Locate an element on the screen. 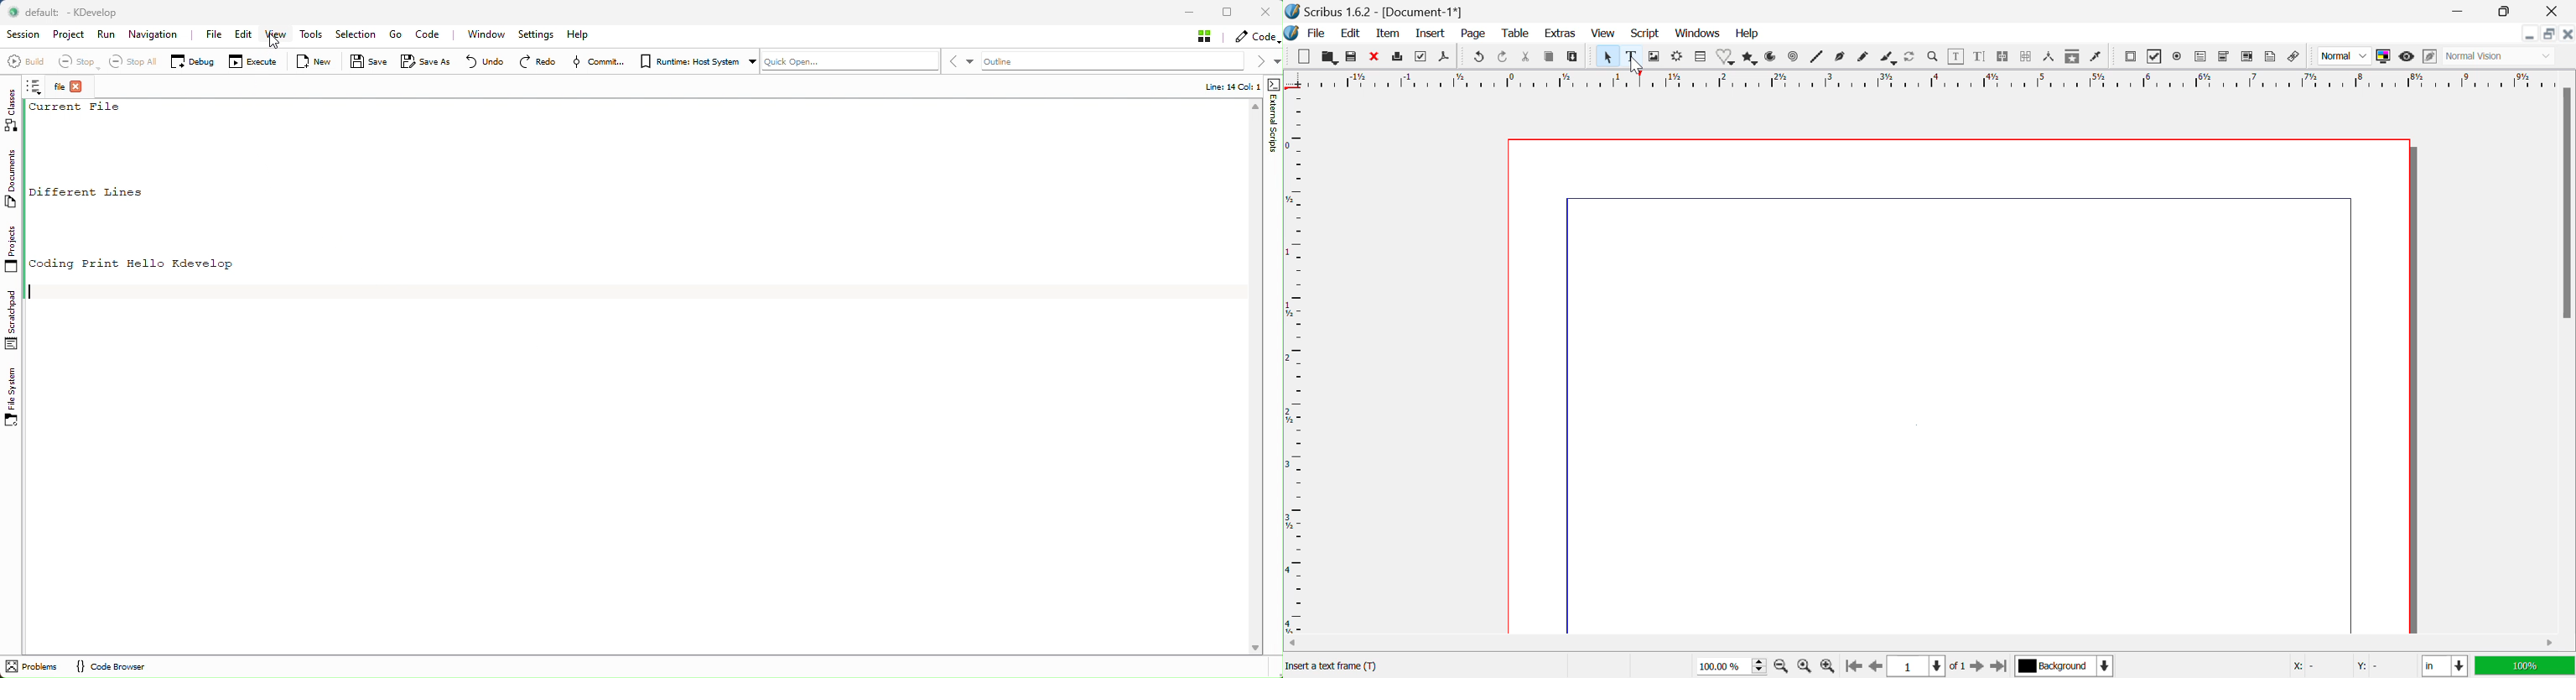  Pdf List box is located at coordinates (2245, 57).